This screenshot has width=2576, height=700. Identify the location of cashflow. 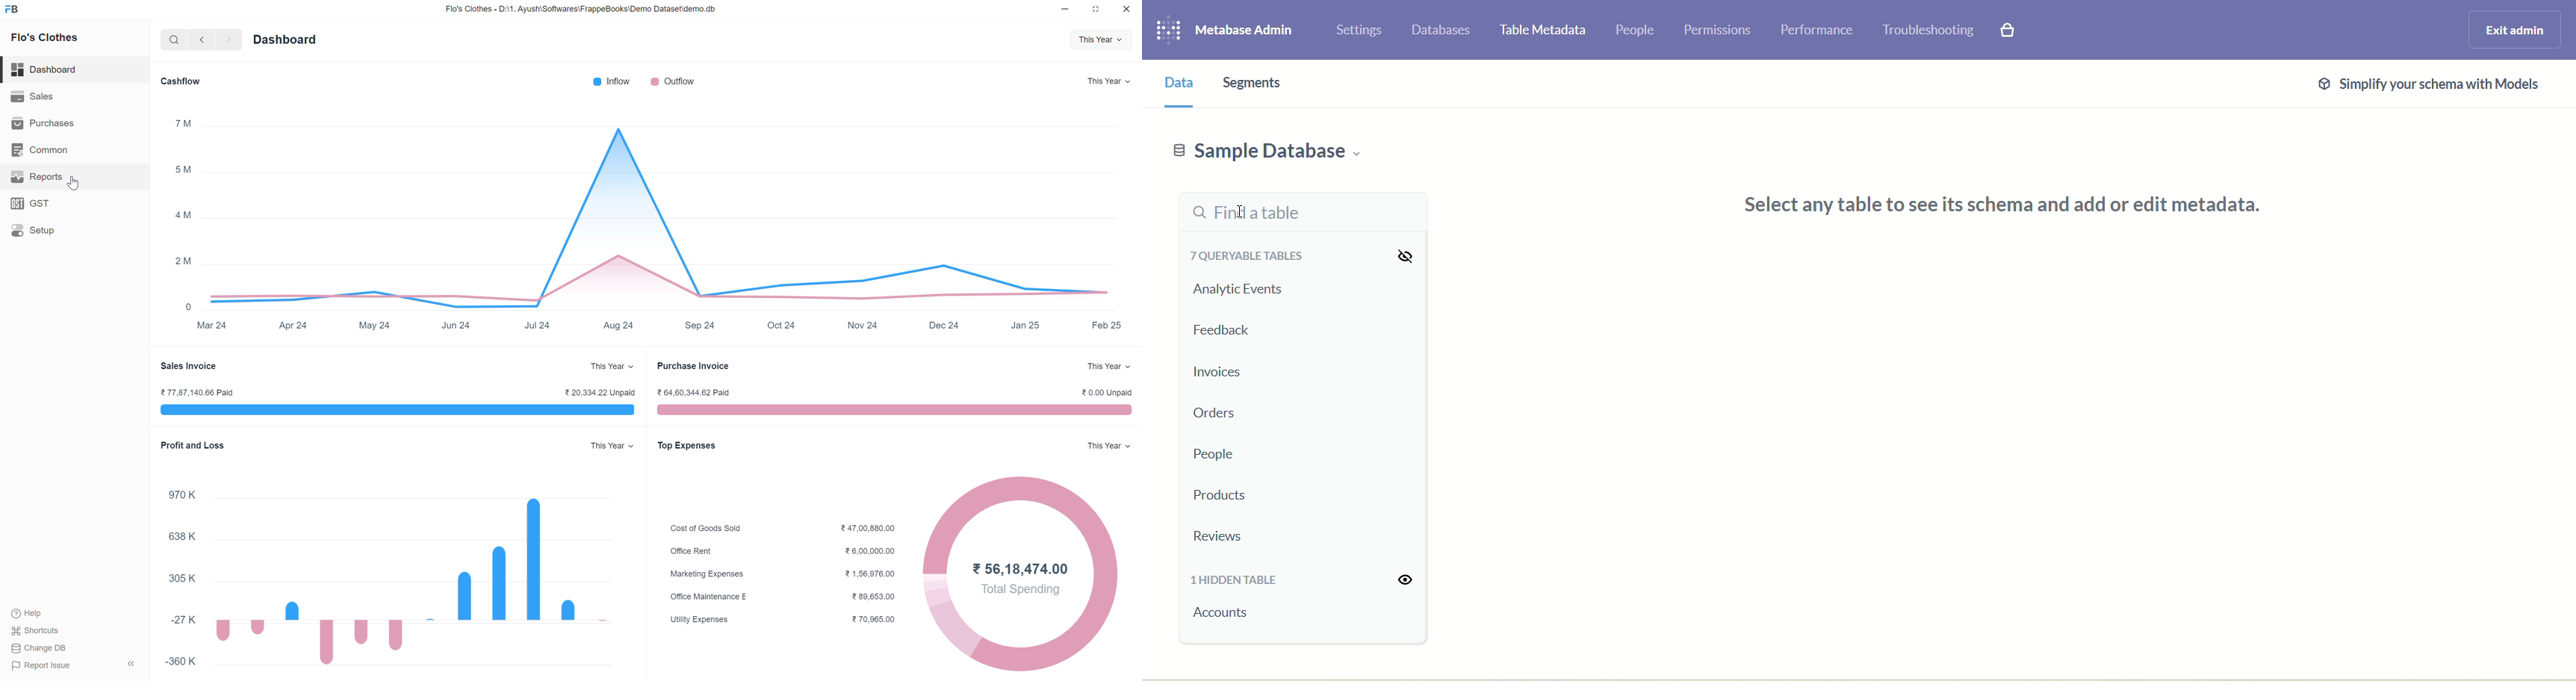
(179, 79).